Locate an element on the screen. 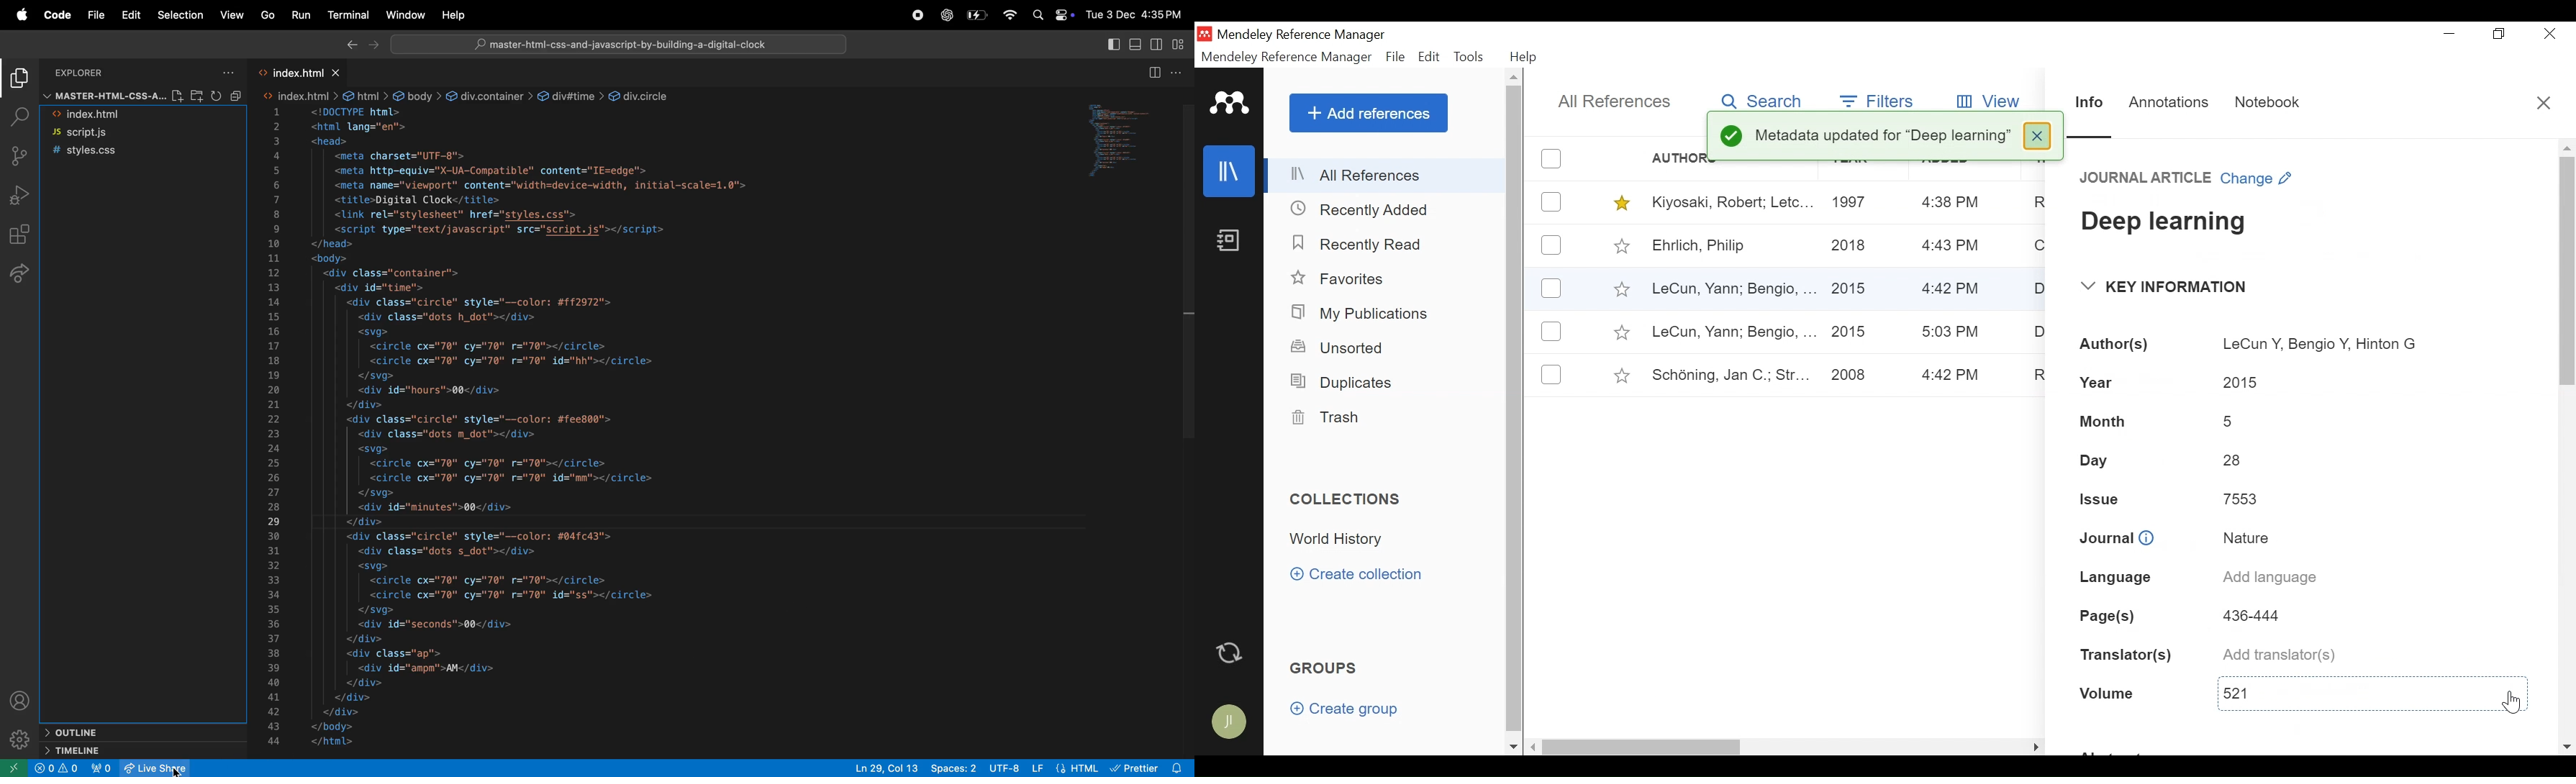  Success mark is located at coordinates (1731, 138).